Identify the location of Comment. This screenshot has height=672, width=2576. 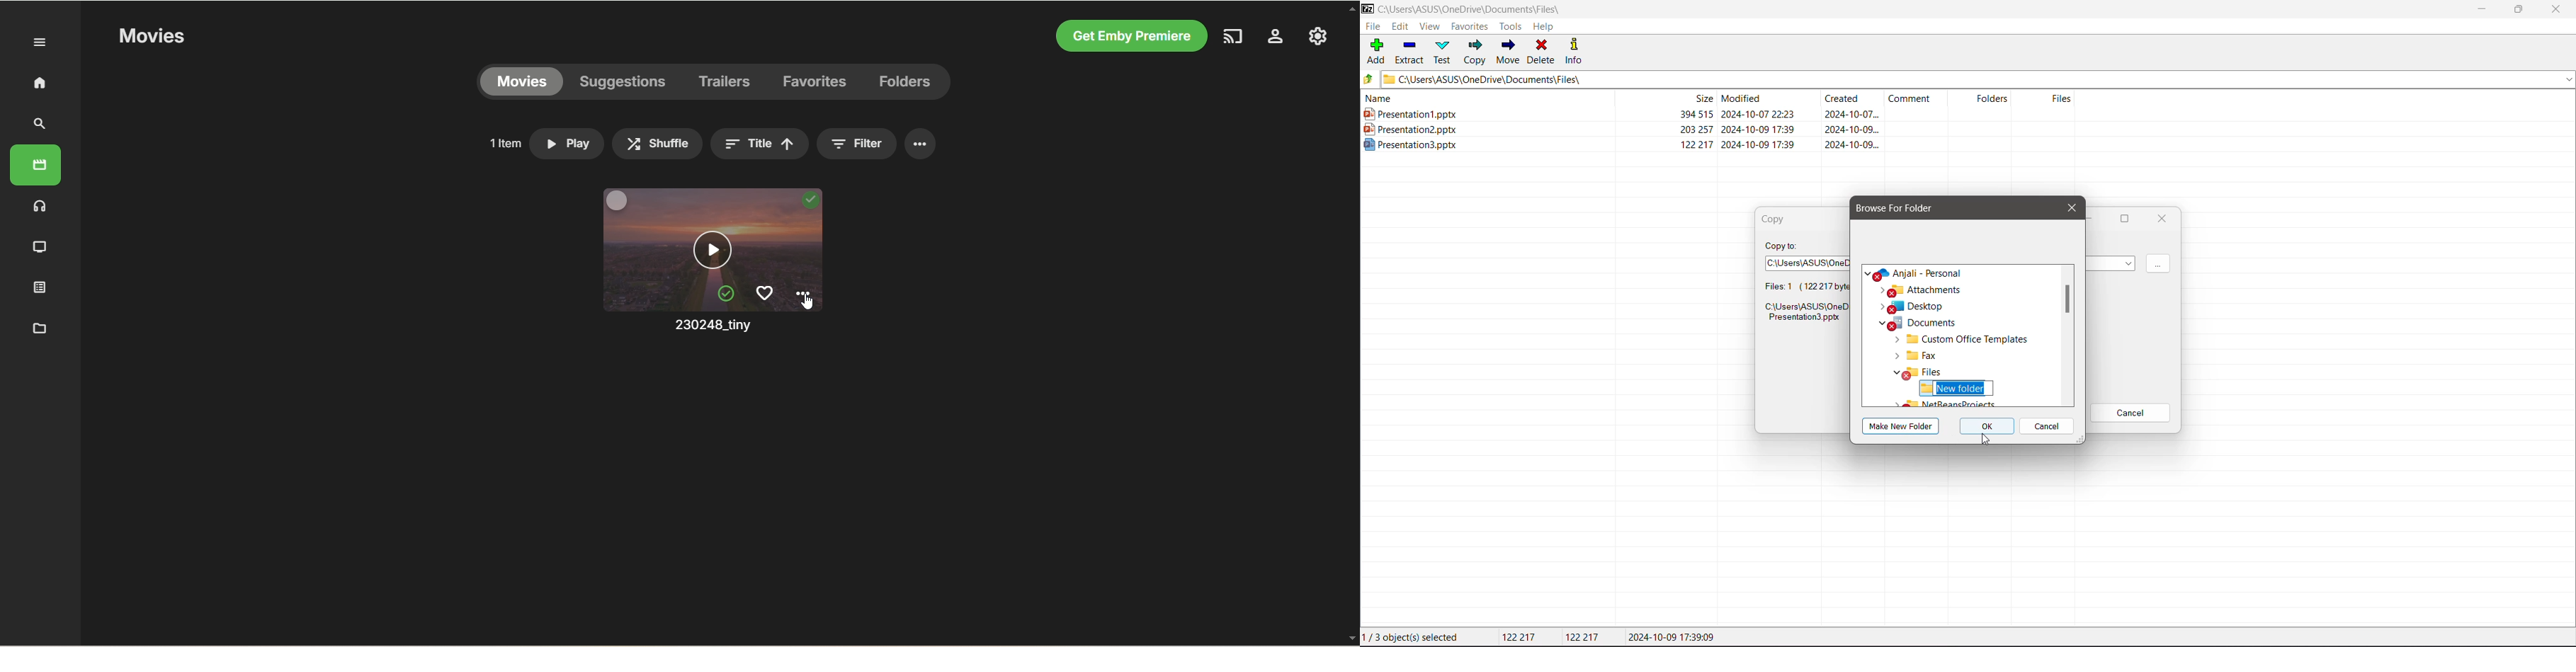
(1919, 98).